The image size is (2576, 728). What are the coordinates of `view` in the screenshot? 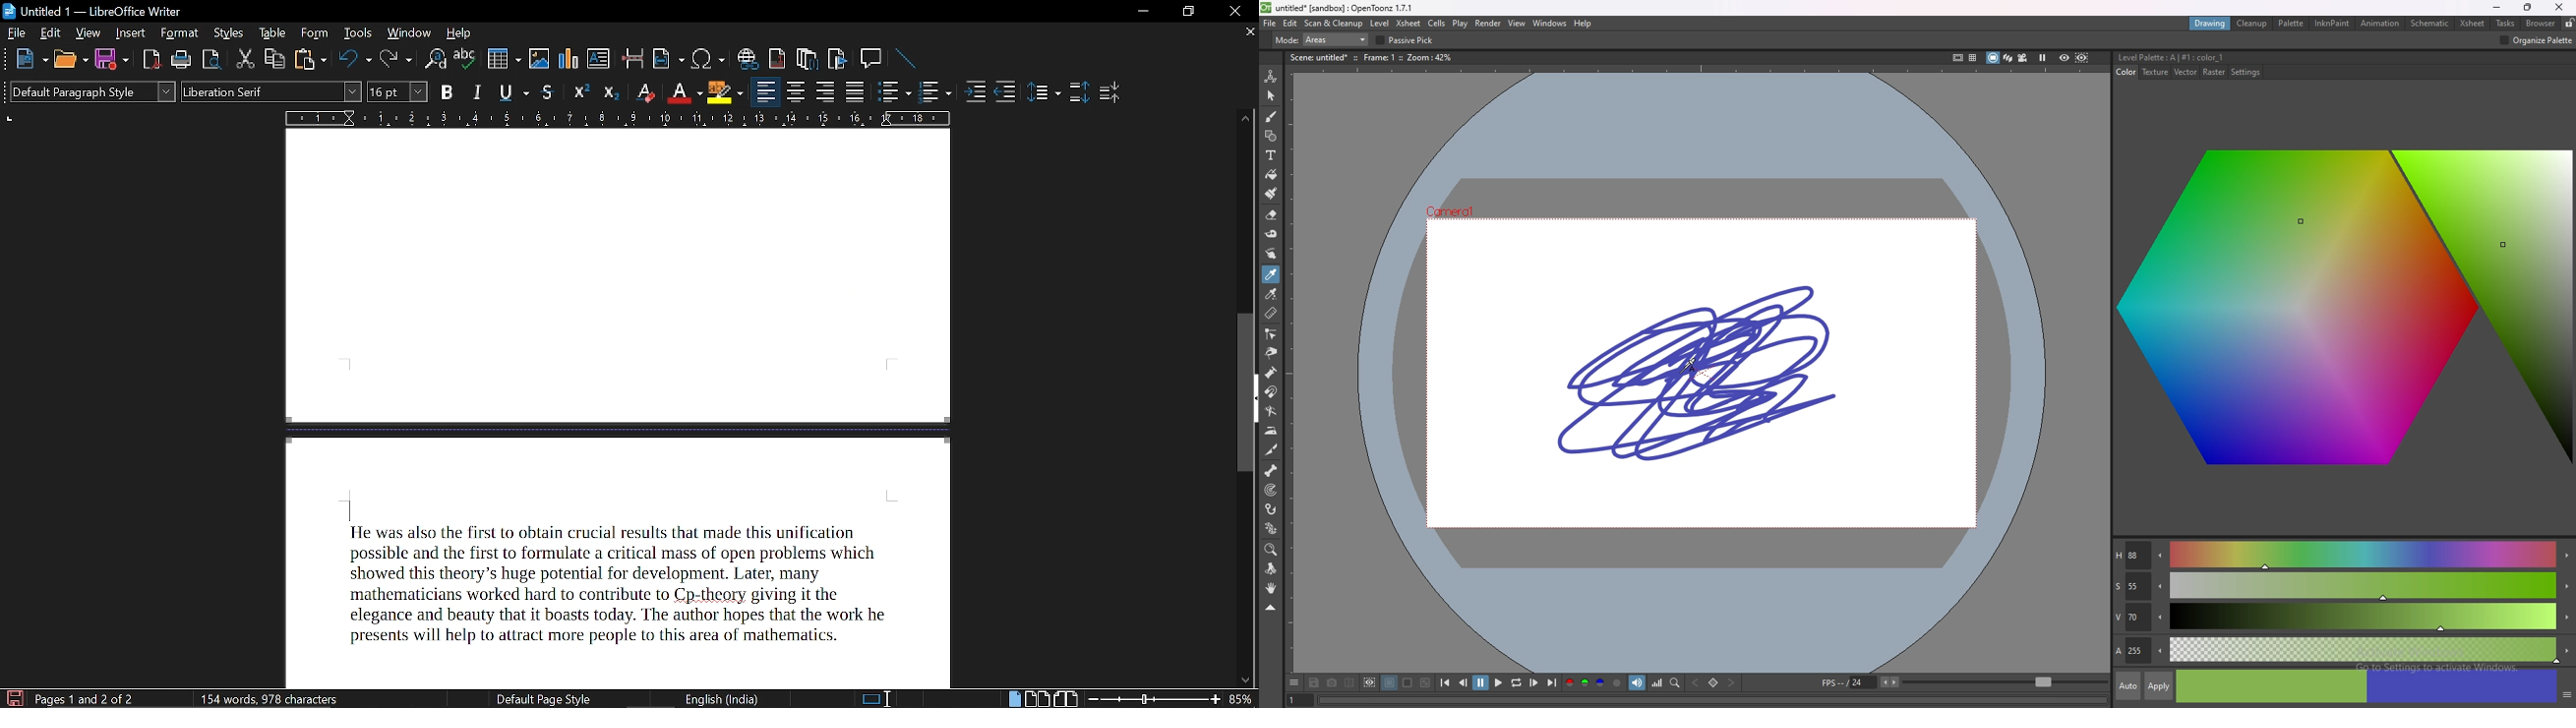 It's located at (1518, 23).